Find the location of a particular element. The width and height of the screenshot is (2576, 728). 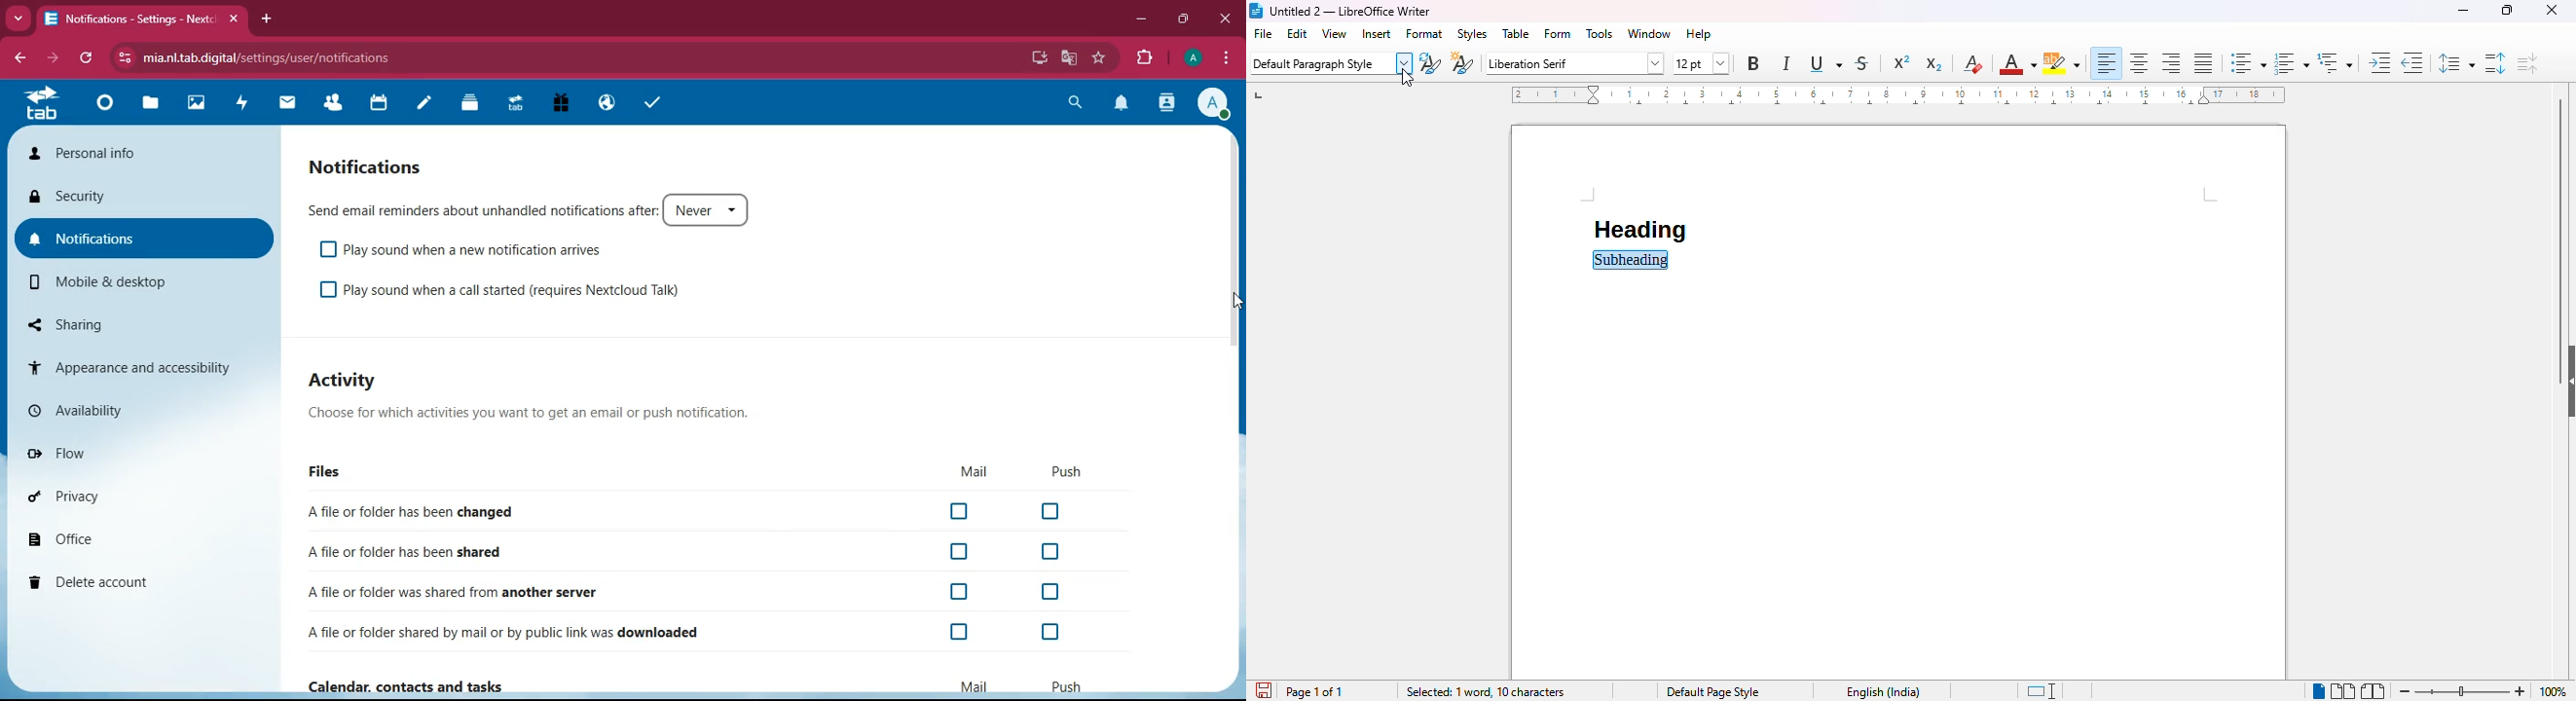

align left is located at coordinates (2107, 63).